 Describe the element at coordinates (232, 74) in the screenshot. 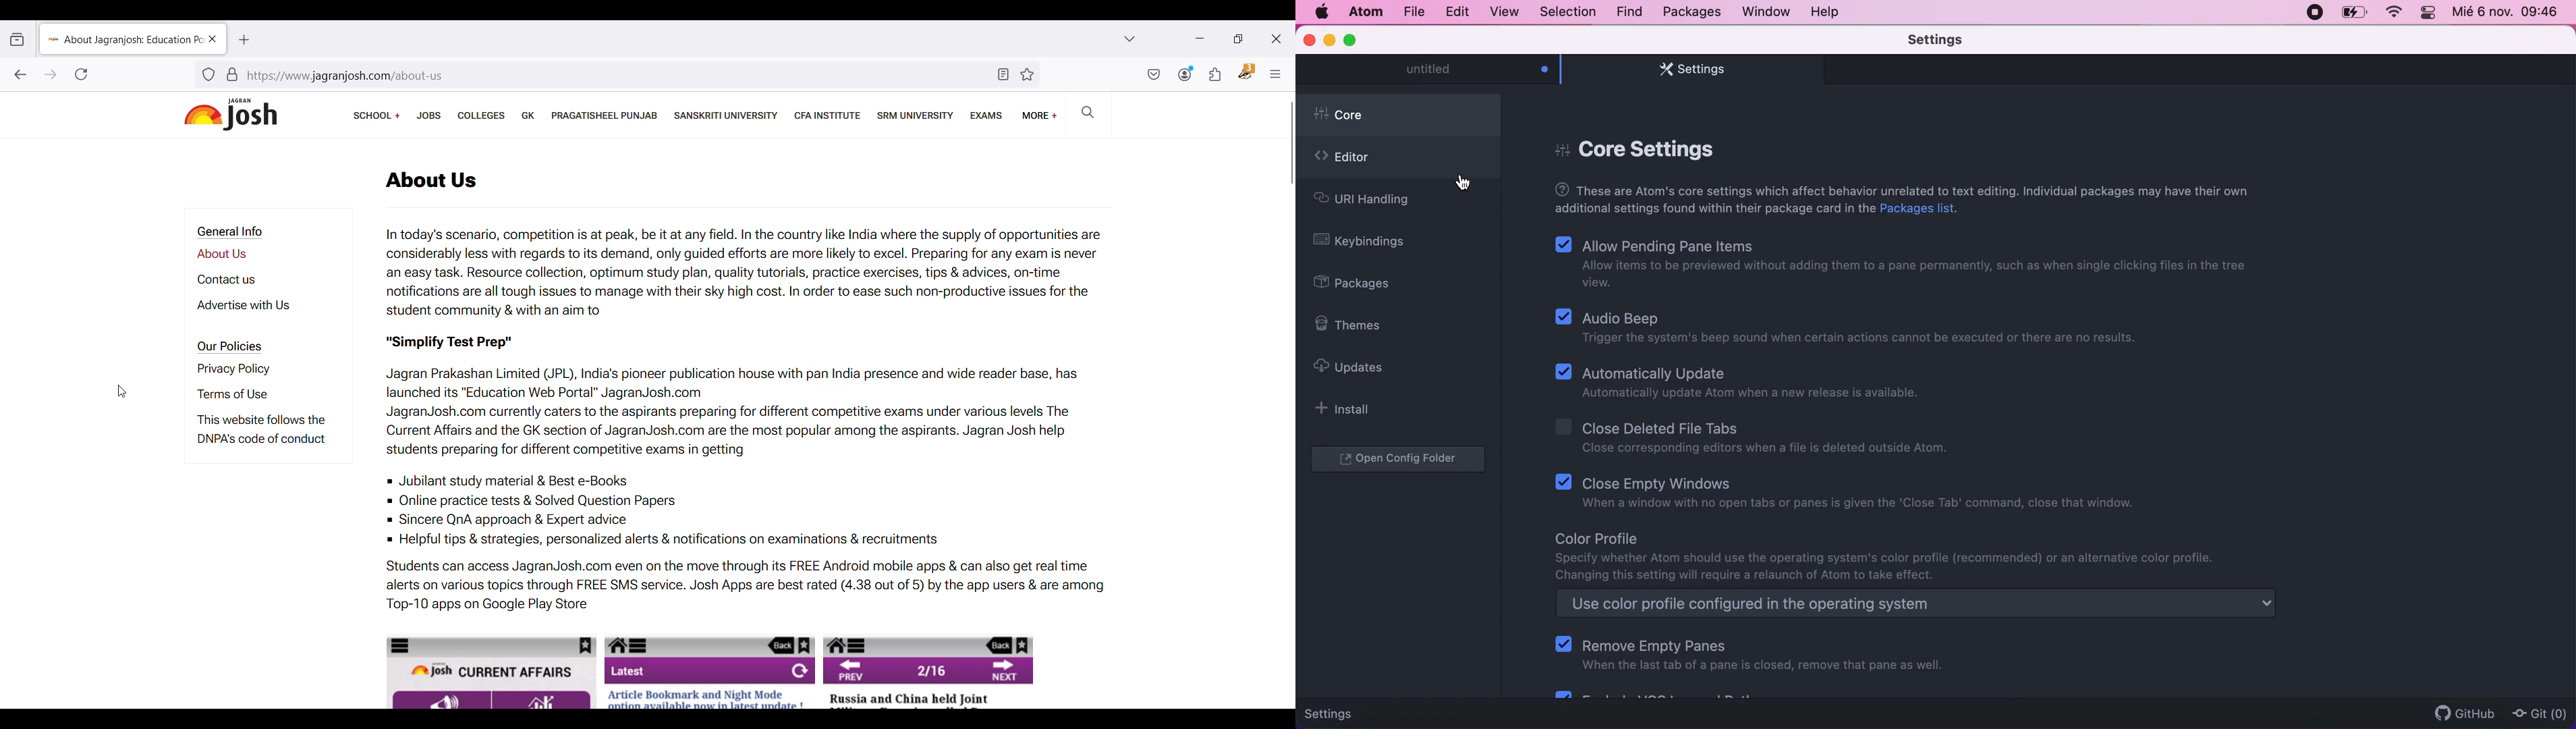

I see `Verification` at that location.